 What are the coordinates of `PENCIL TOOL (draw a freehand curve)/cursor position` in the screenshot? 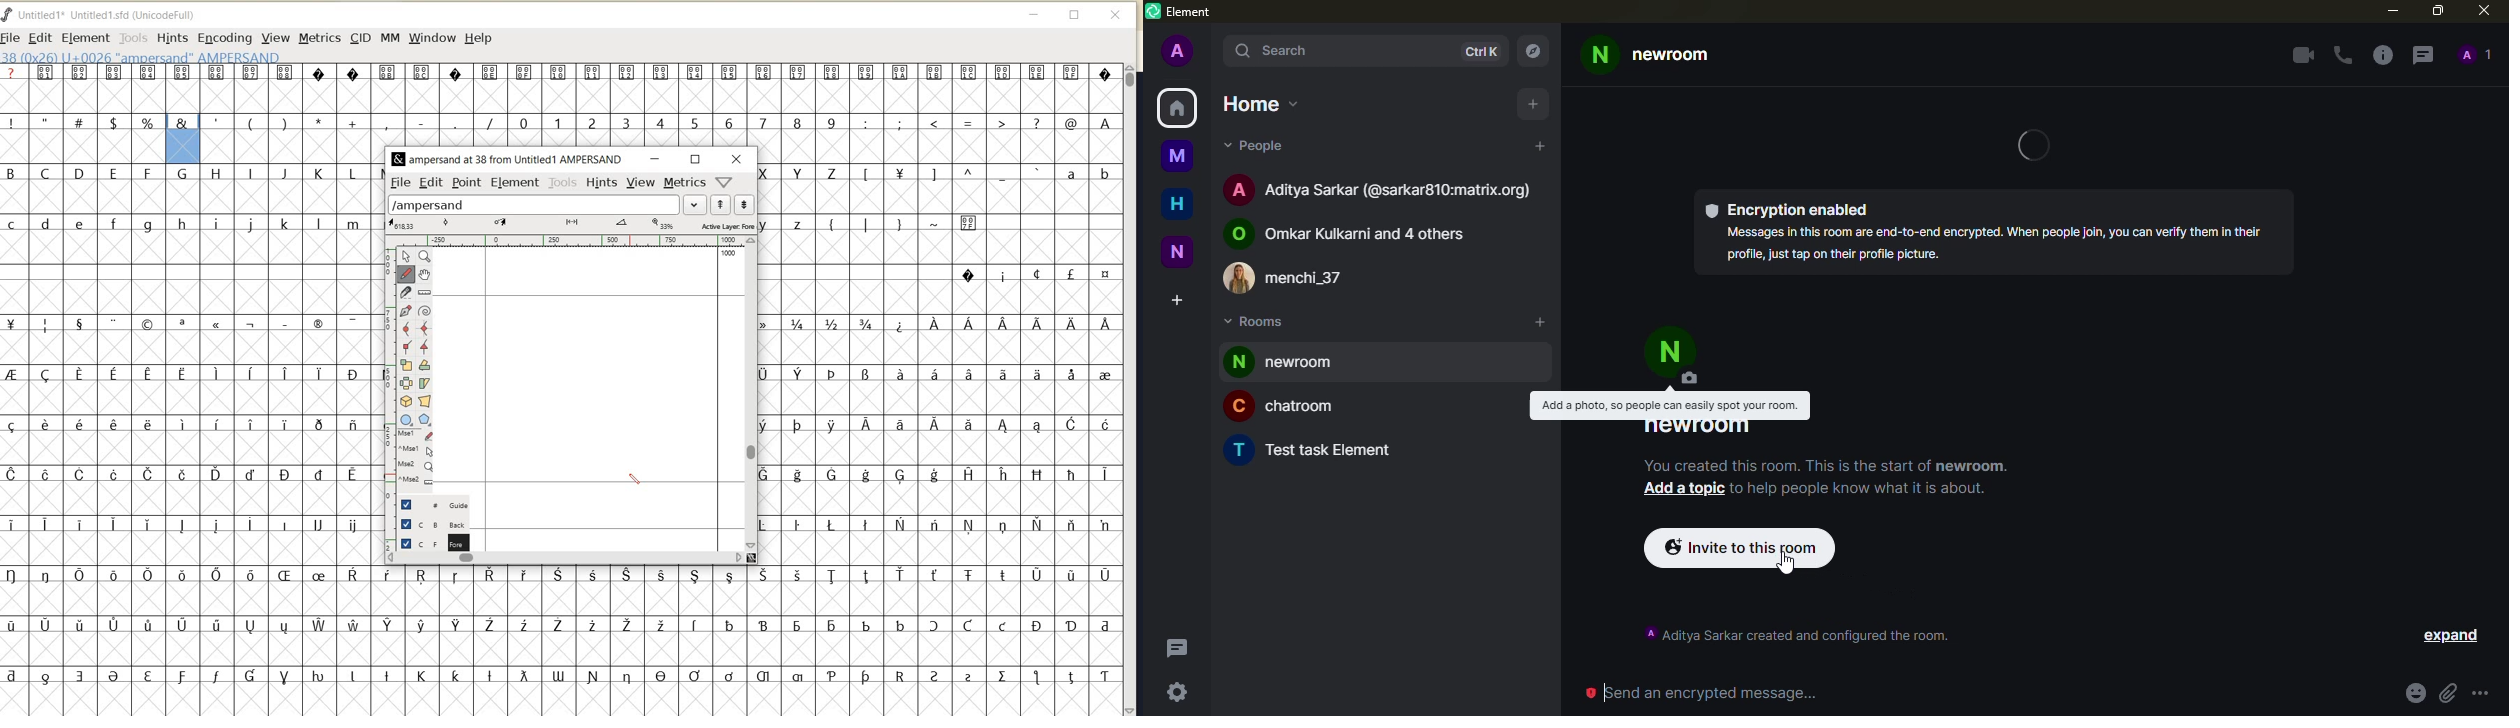 It's located at (634, 479).